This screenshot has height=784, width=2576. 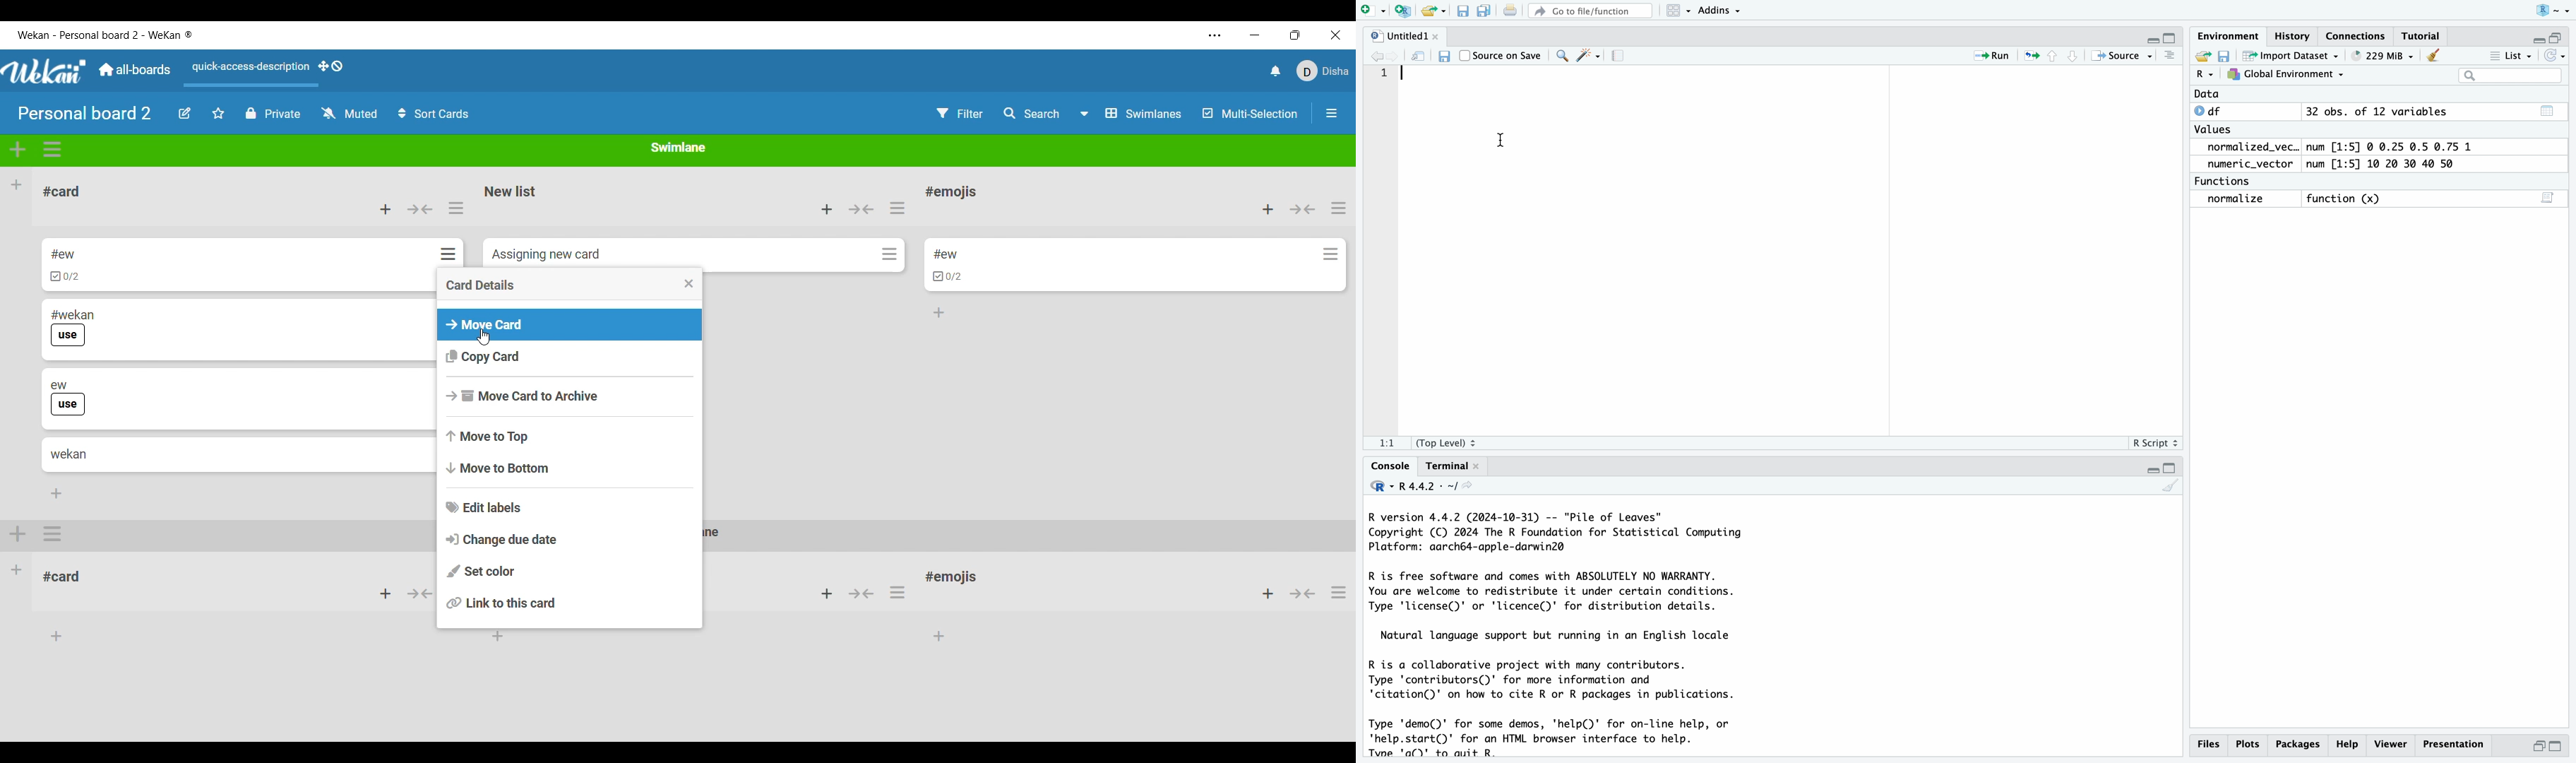 What do you see at coordinates (897, 208) in the screenshot?
I see `List actions` at bounding box center [897, 208].